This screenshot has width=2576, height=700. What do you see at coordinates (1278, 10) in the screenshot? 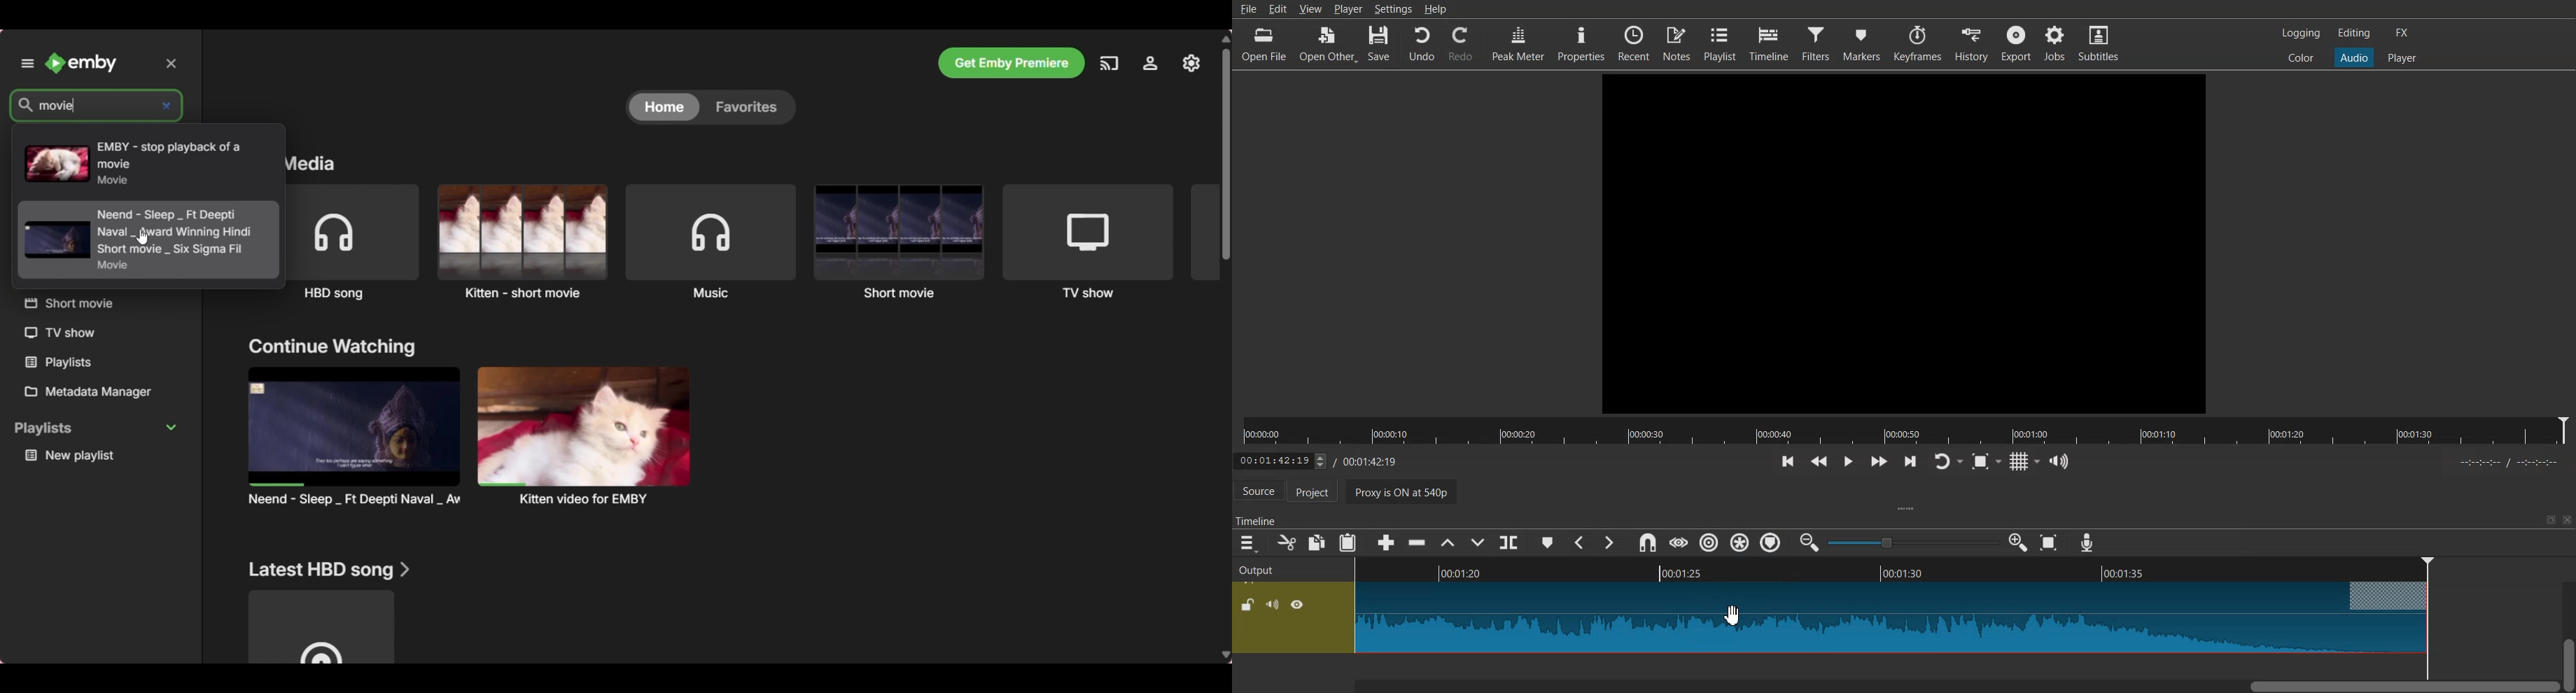
I see `Edit` at bounding box center [1278, 10].